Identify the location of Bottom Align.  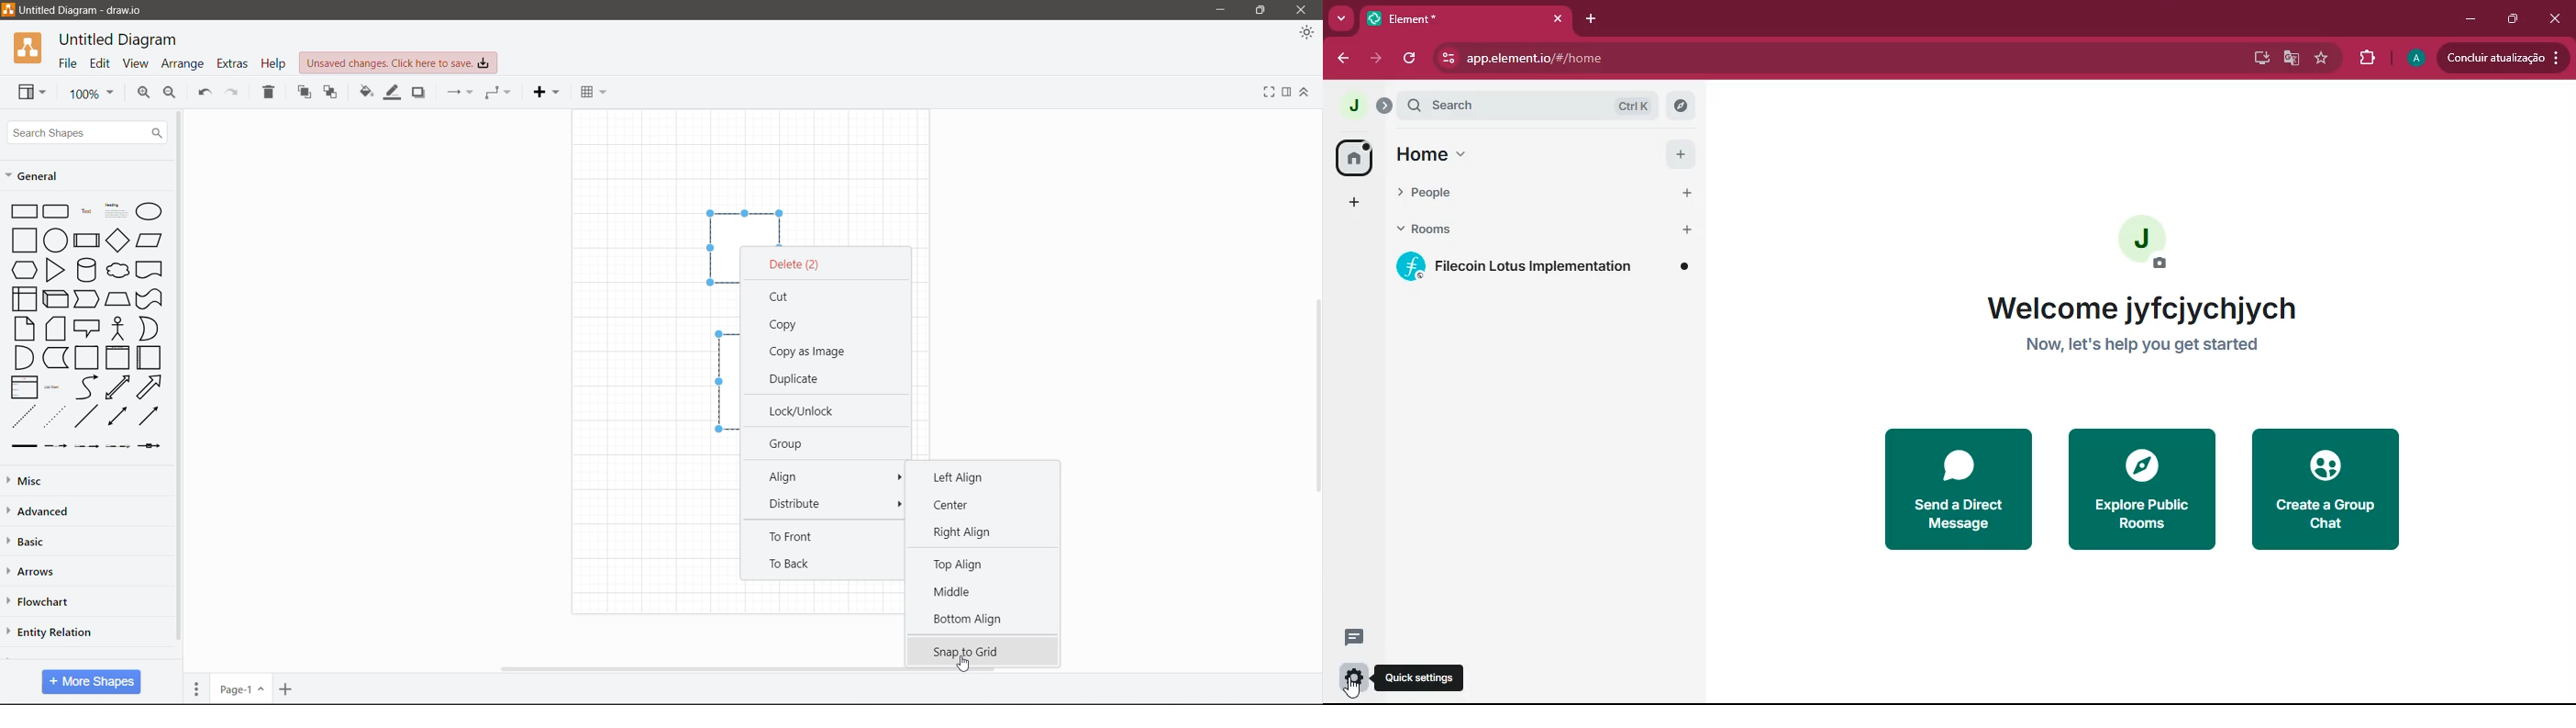
(969, 620).